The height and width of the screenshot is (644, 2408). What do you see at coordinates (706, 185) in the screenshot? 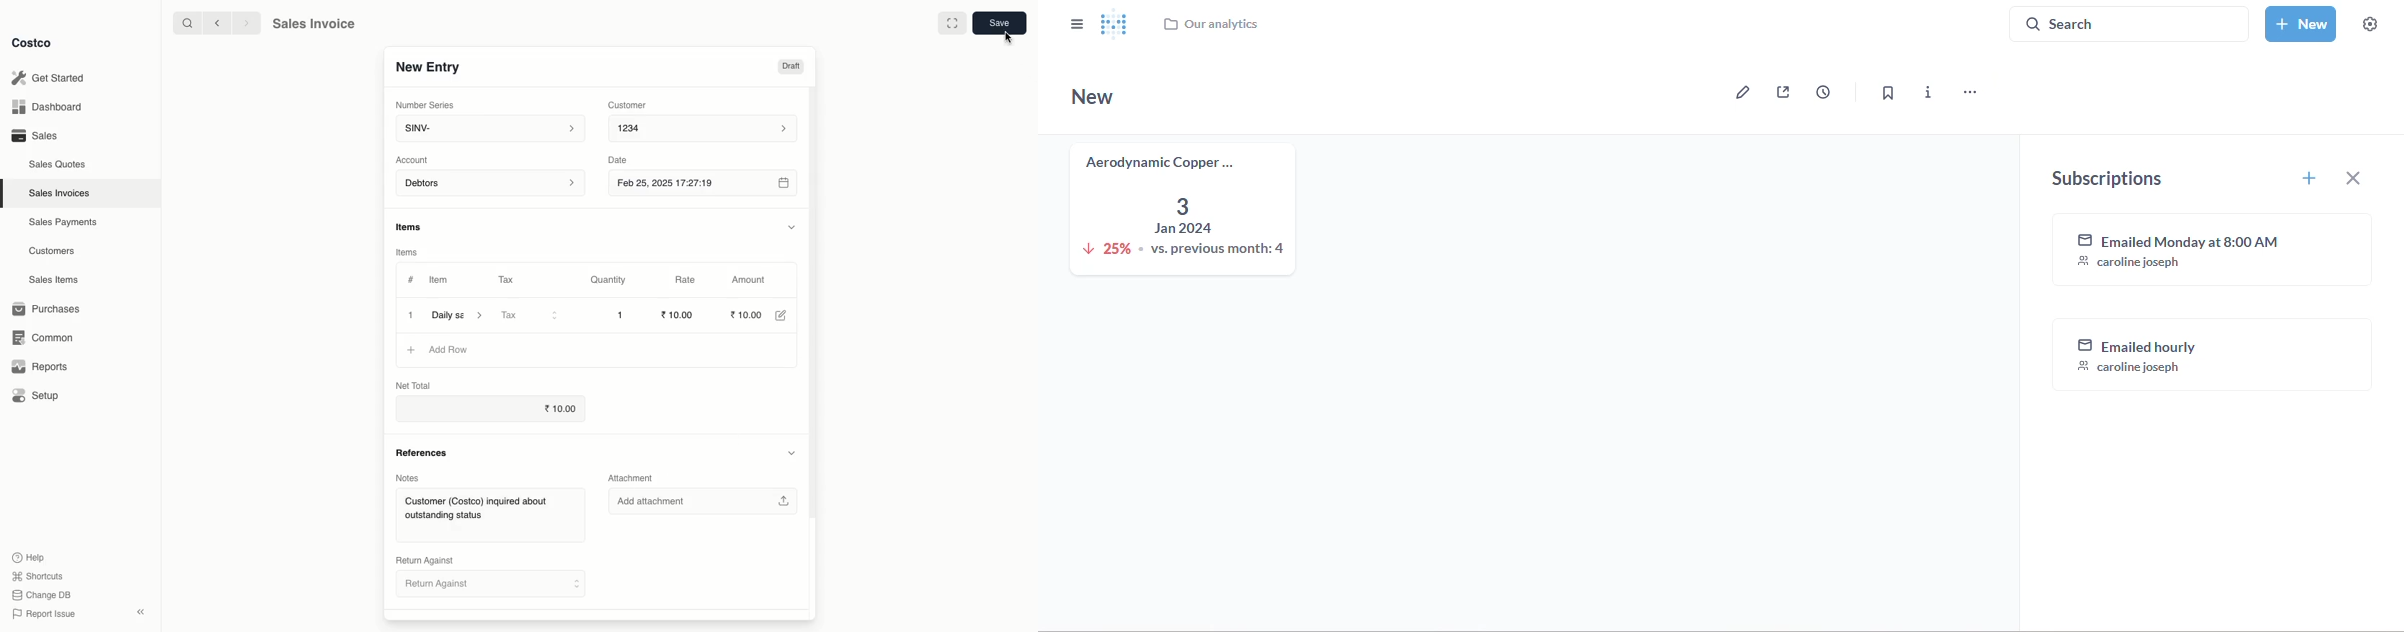
I see `Feb 25, 2025 17:27:19` at bounding box center [706, 185].